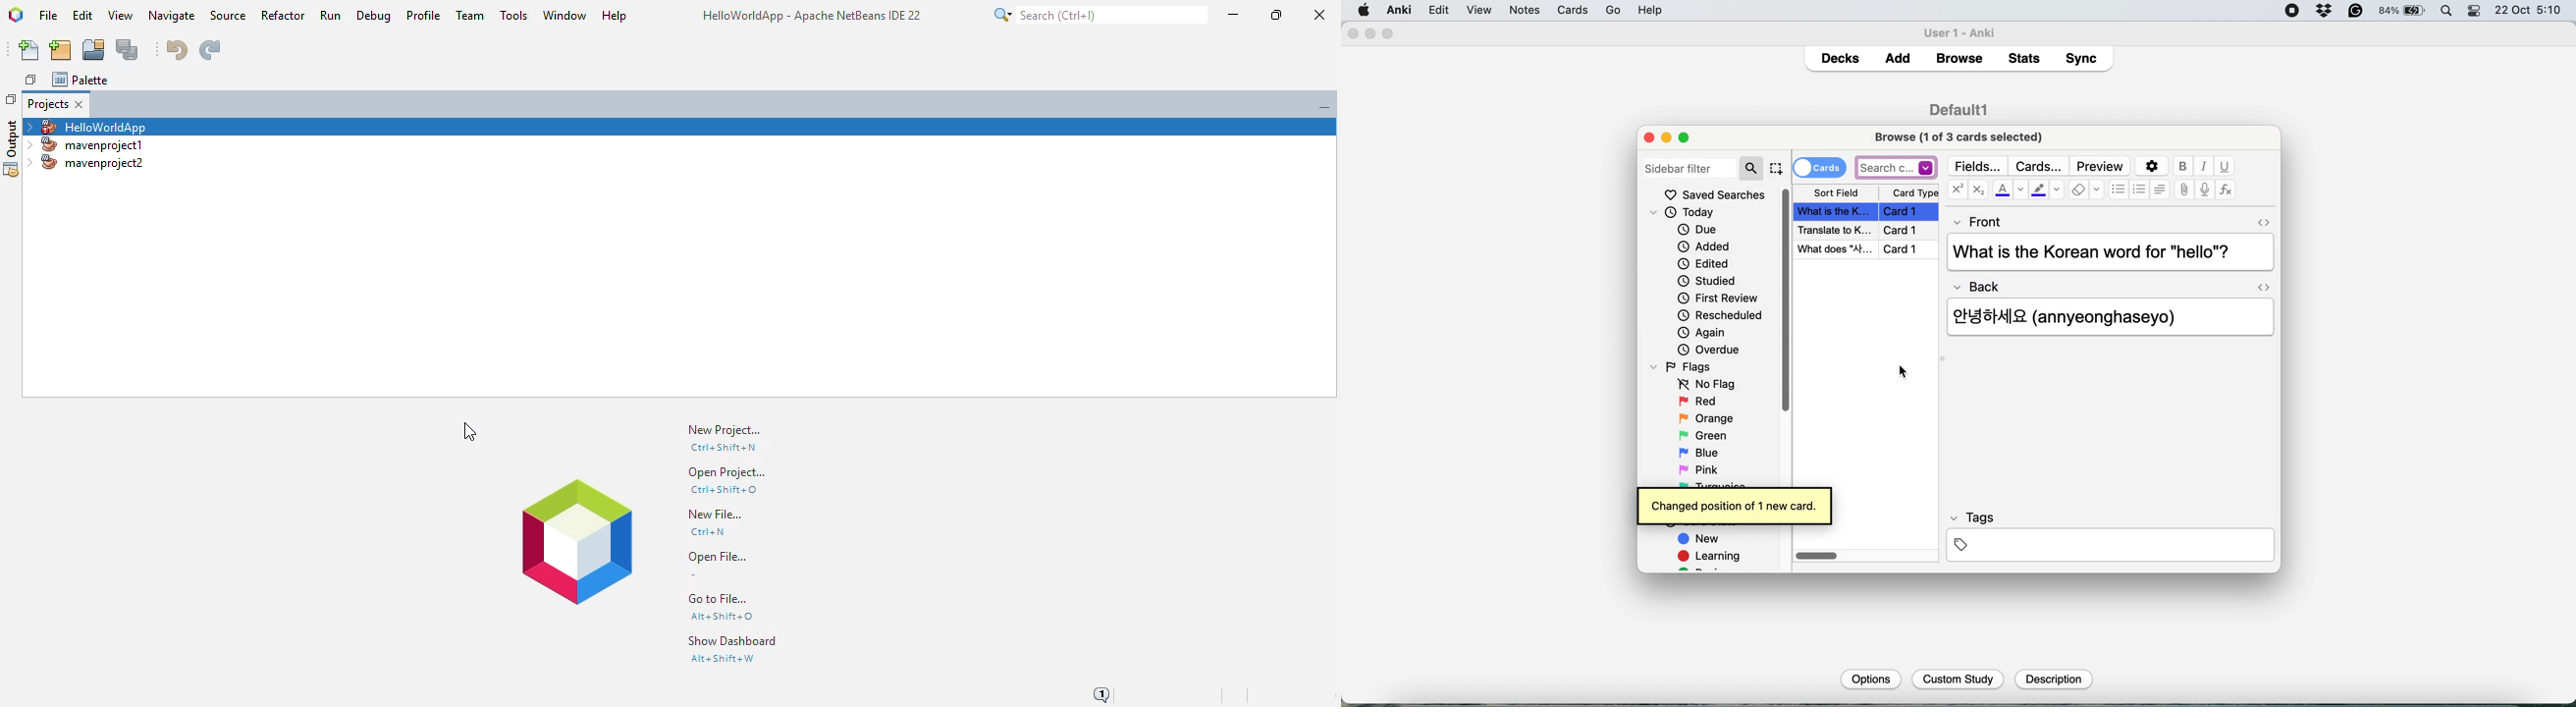  What do you see at coordinates (2293, 12) in the screenshot?
I see `screen recorder` at bounding box center [2293, 12].